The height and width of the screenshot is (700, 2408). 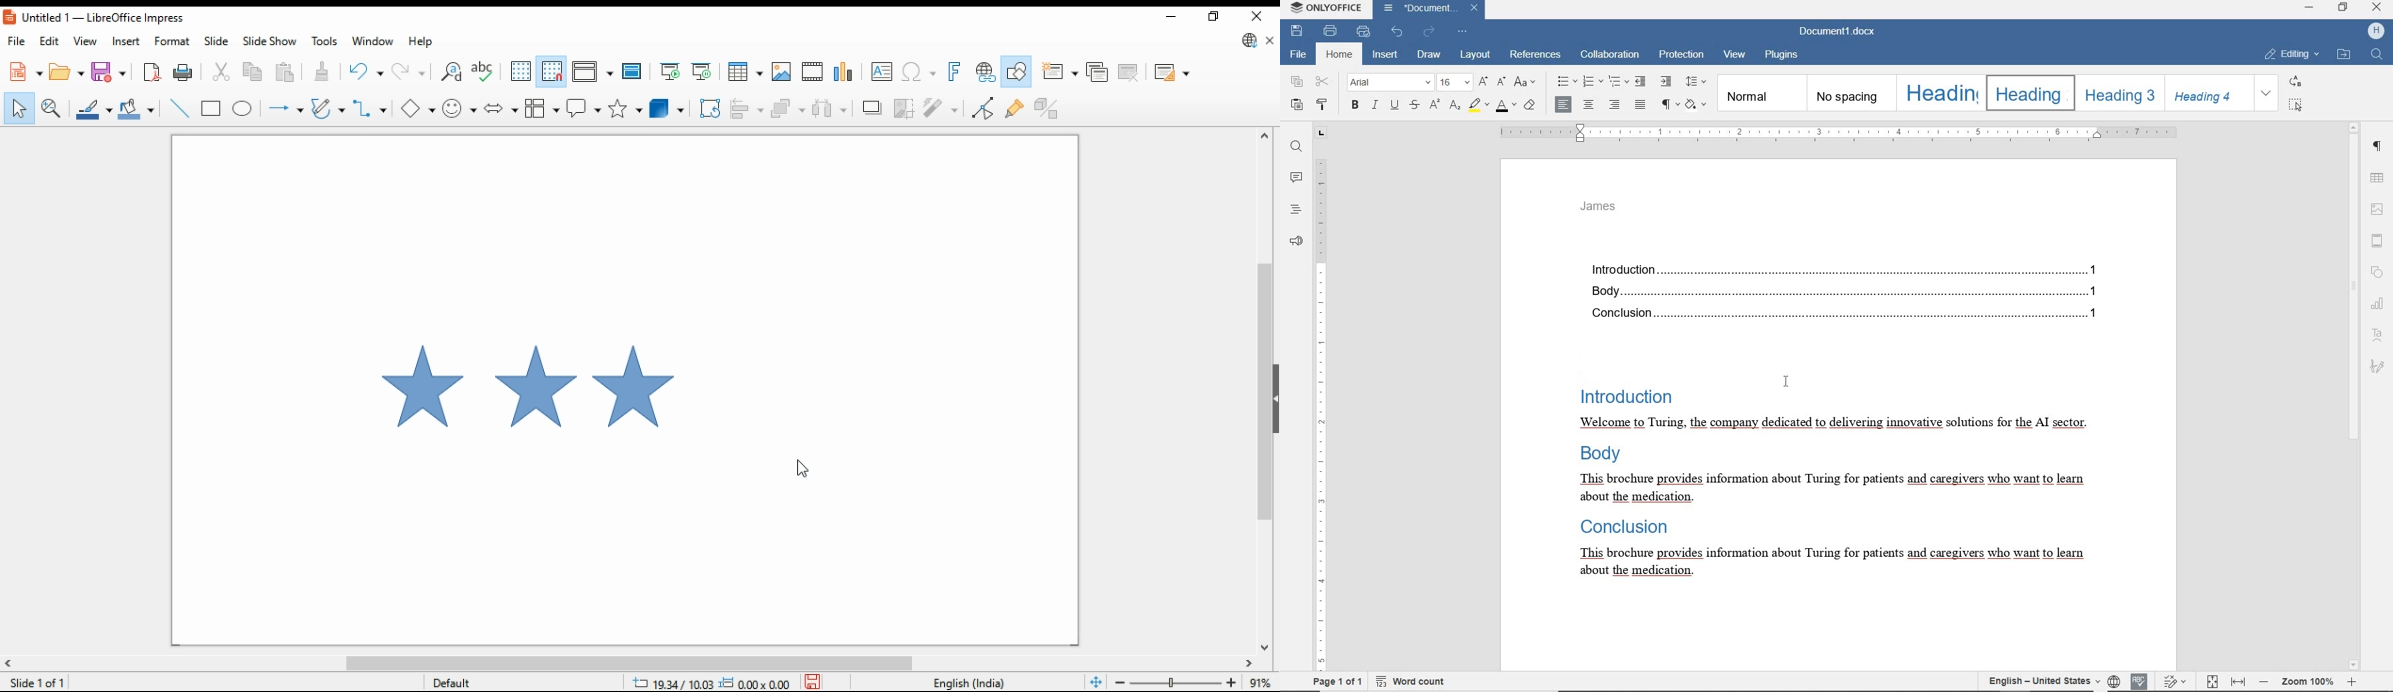 I want to click on scroll bar, so click(x=640, y=662).